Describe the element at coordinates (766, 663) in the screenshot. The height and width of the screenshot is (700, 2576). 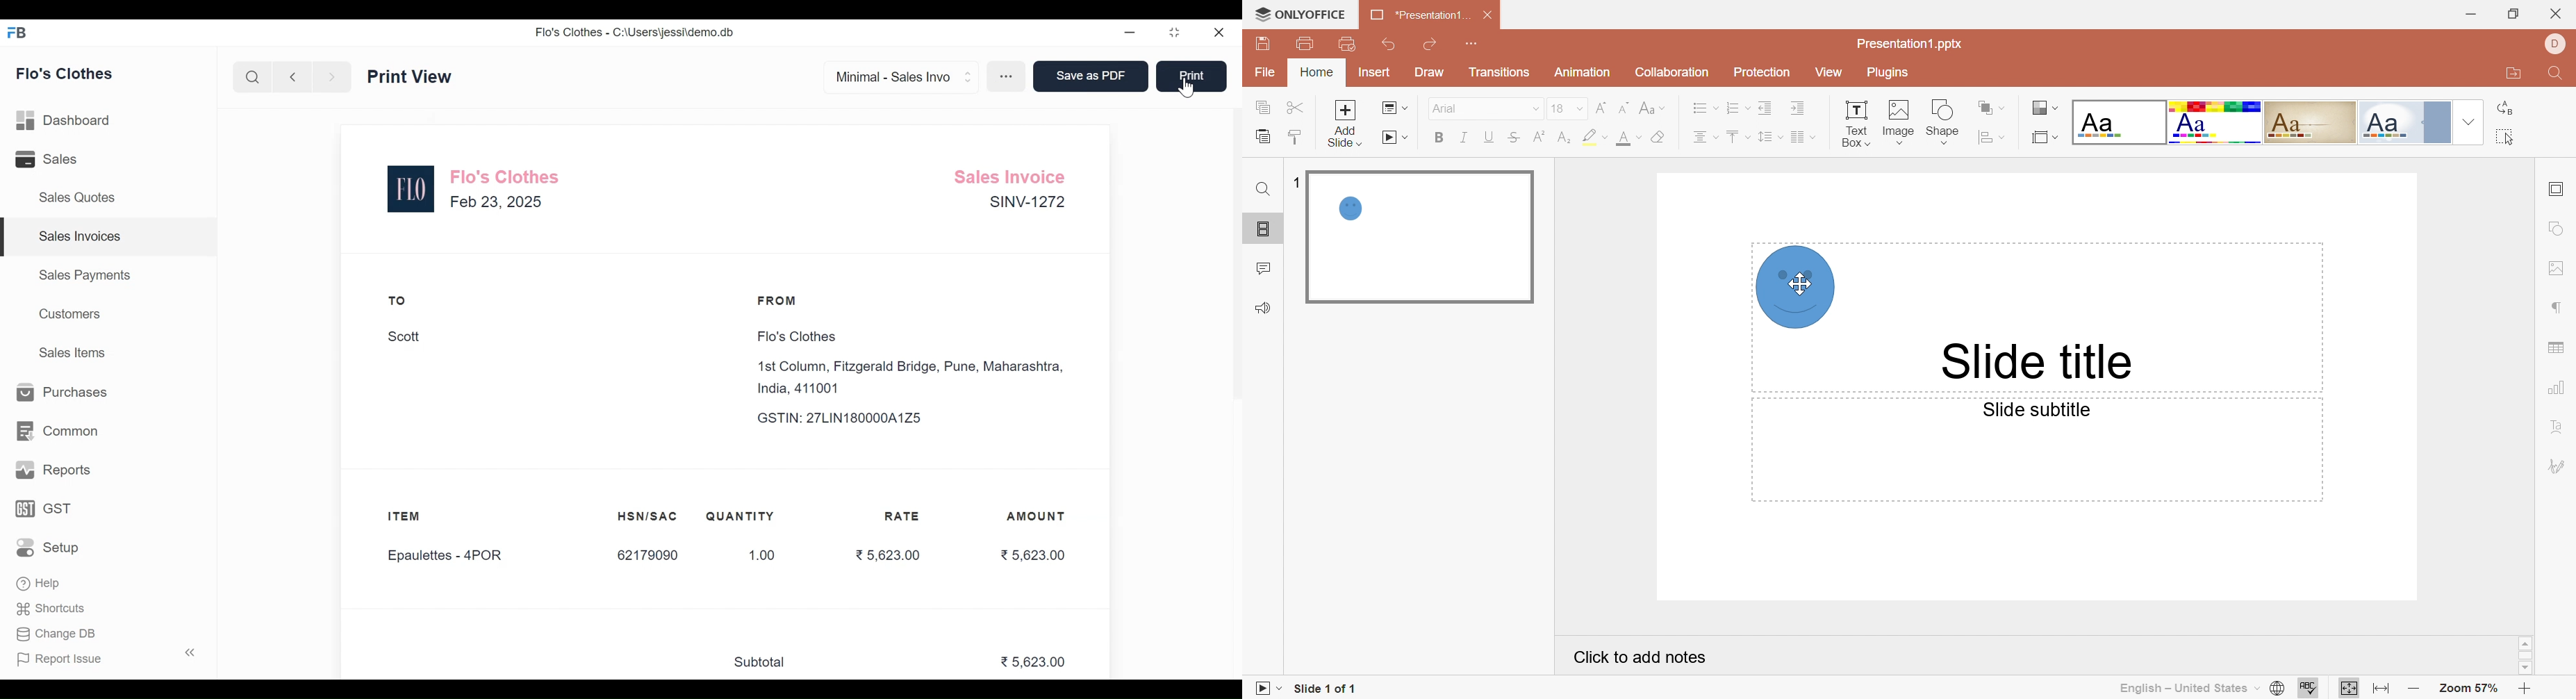
I see `Subtotal` at that location.